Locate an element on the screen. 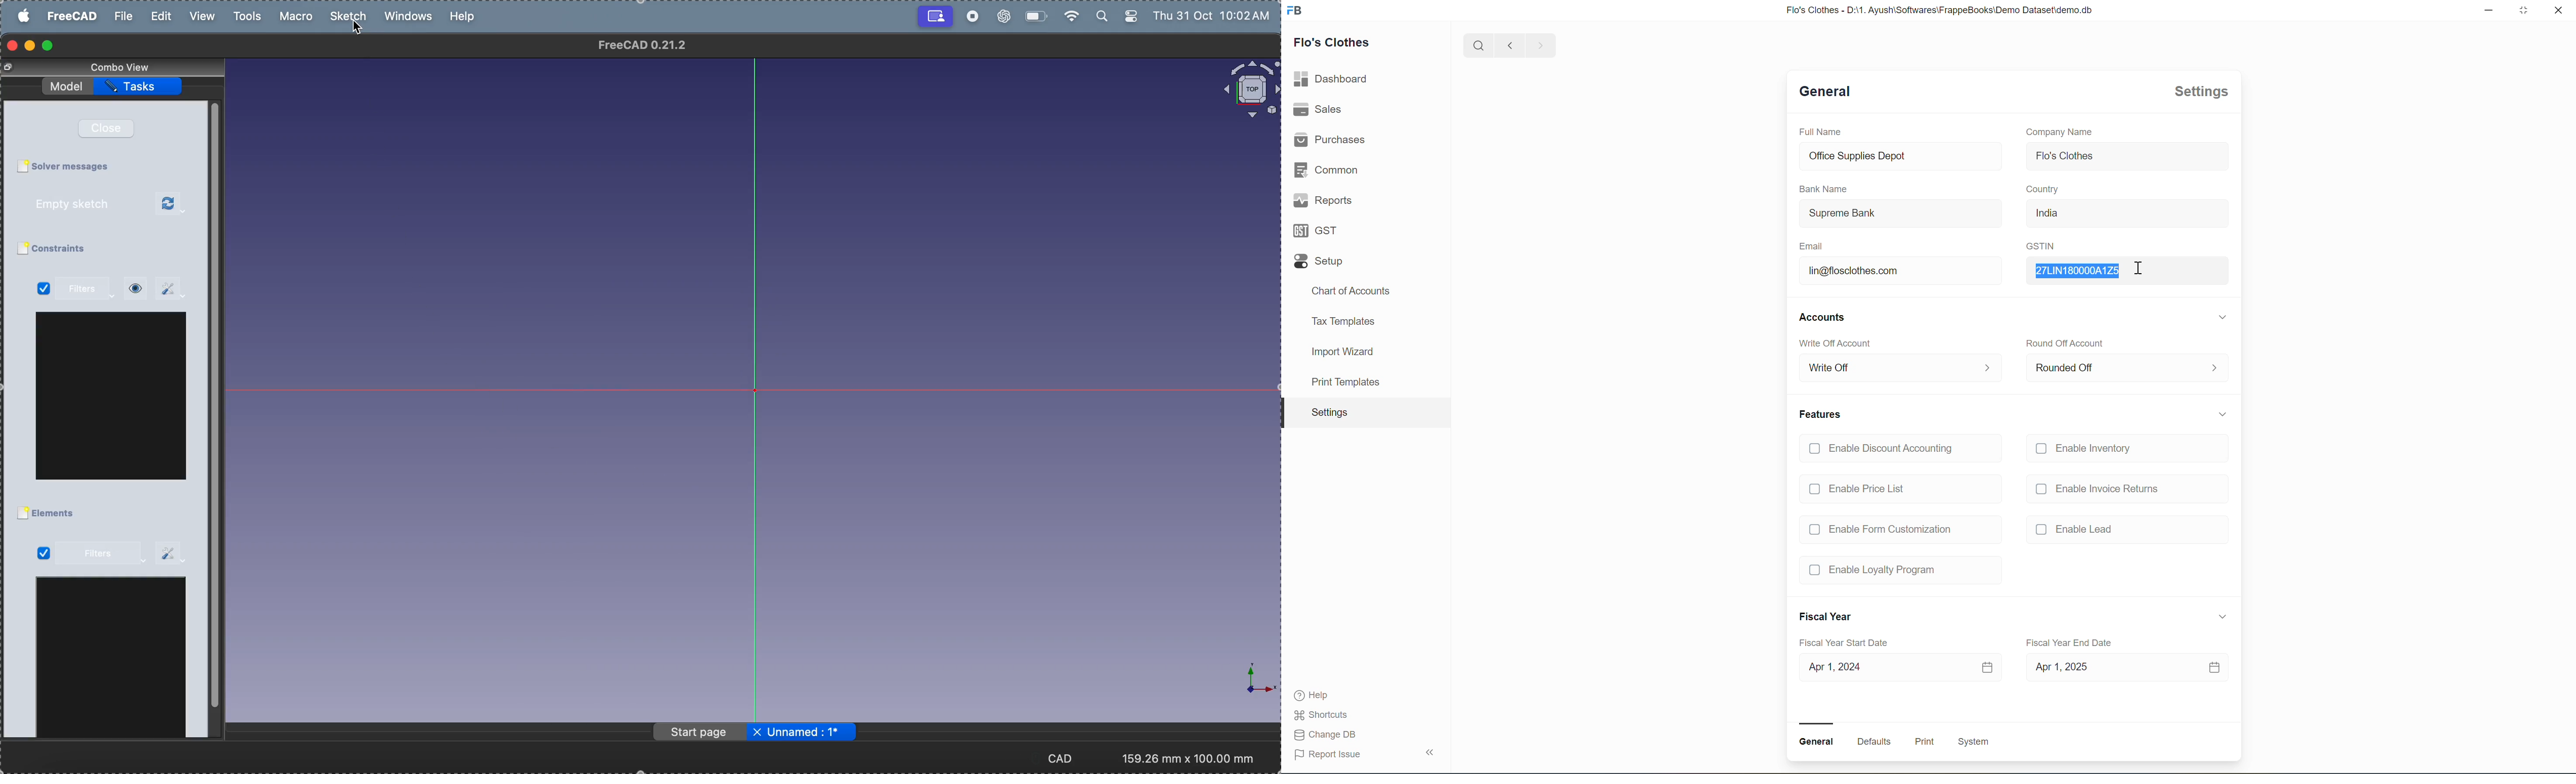  tools is located at coordinates (250, 17).